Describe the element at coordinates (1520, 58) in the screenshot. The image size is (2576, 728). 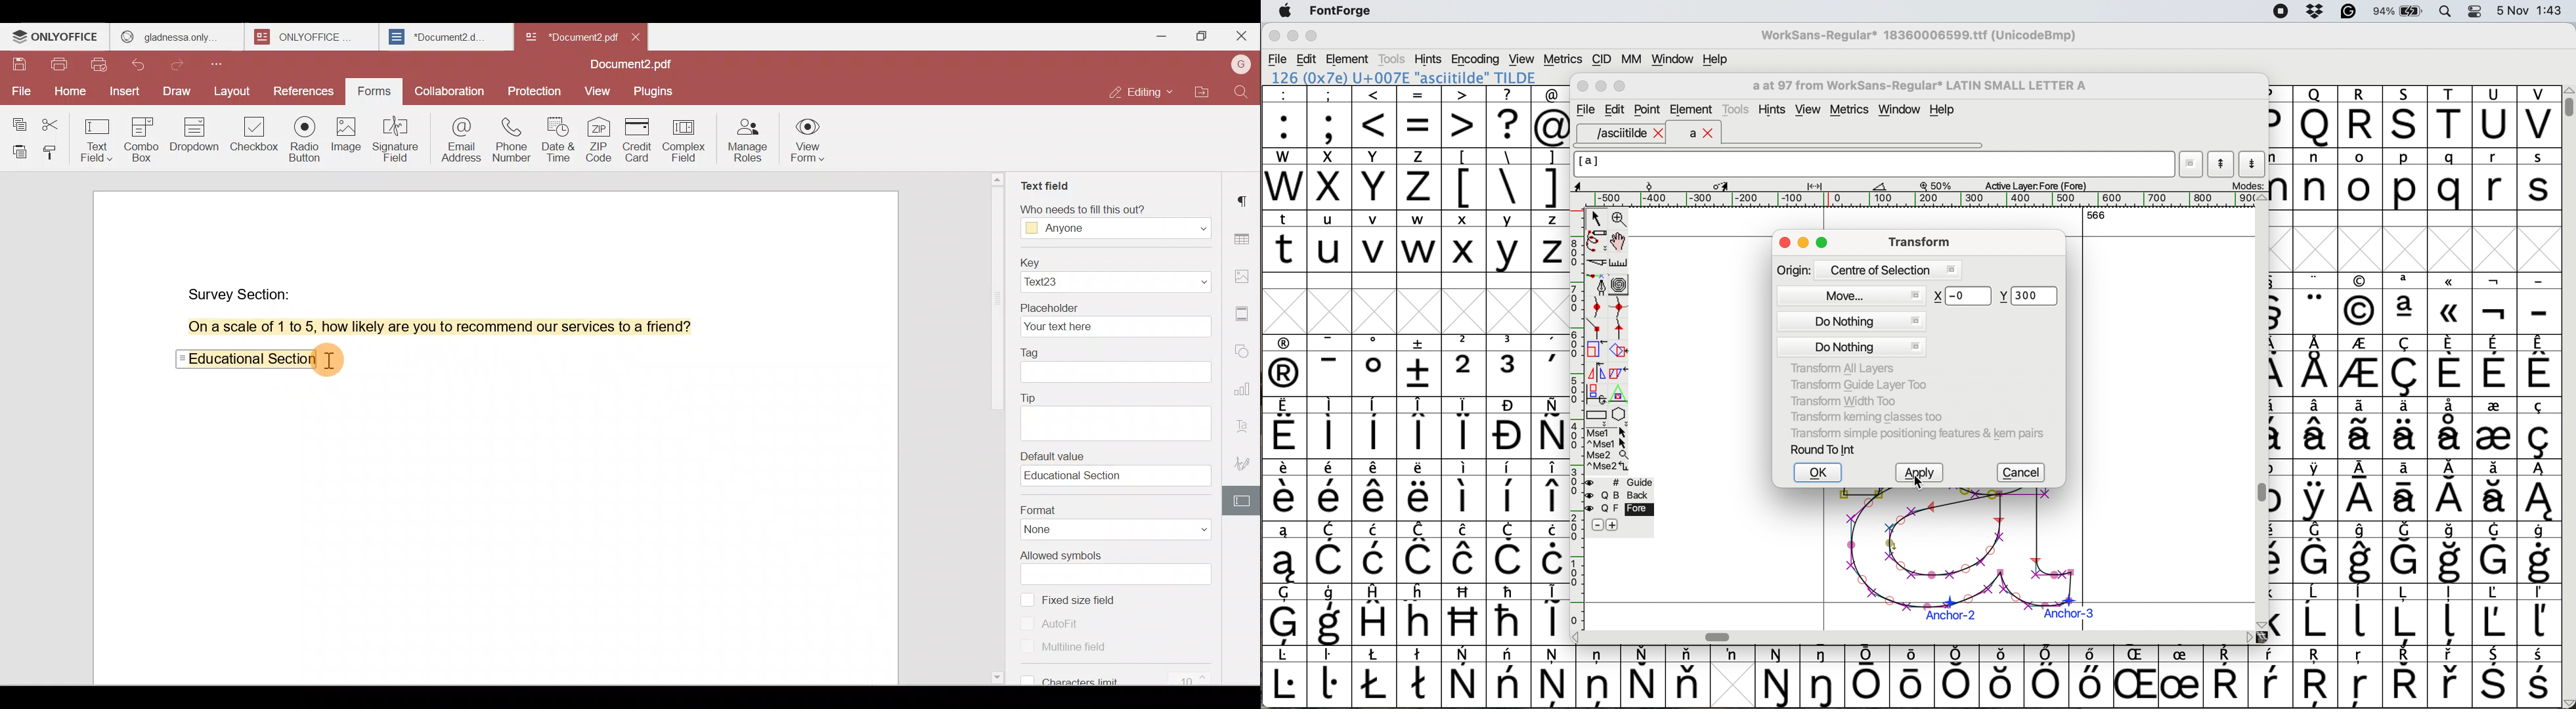
I see `view` at that location.